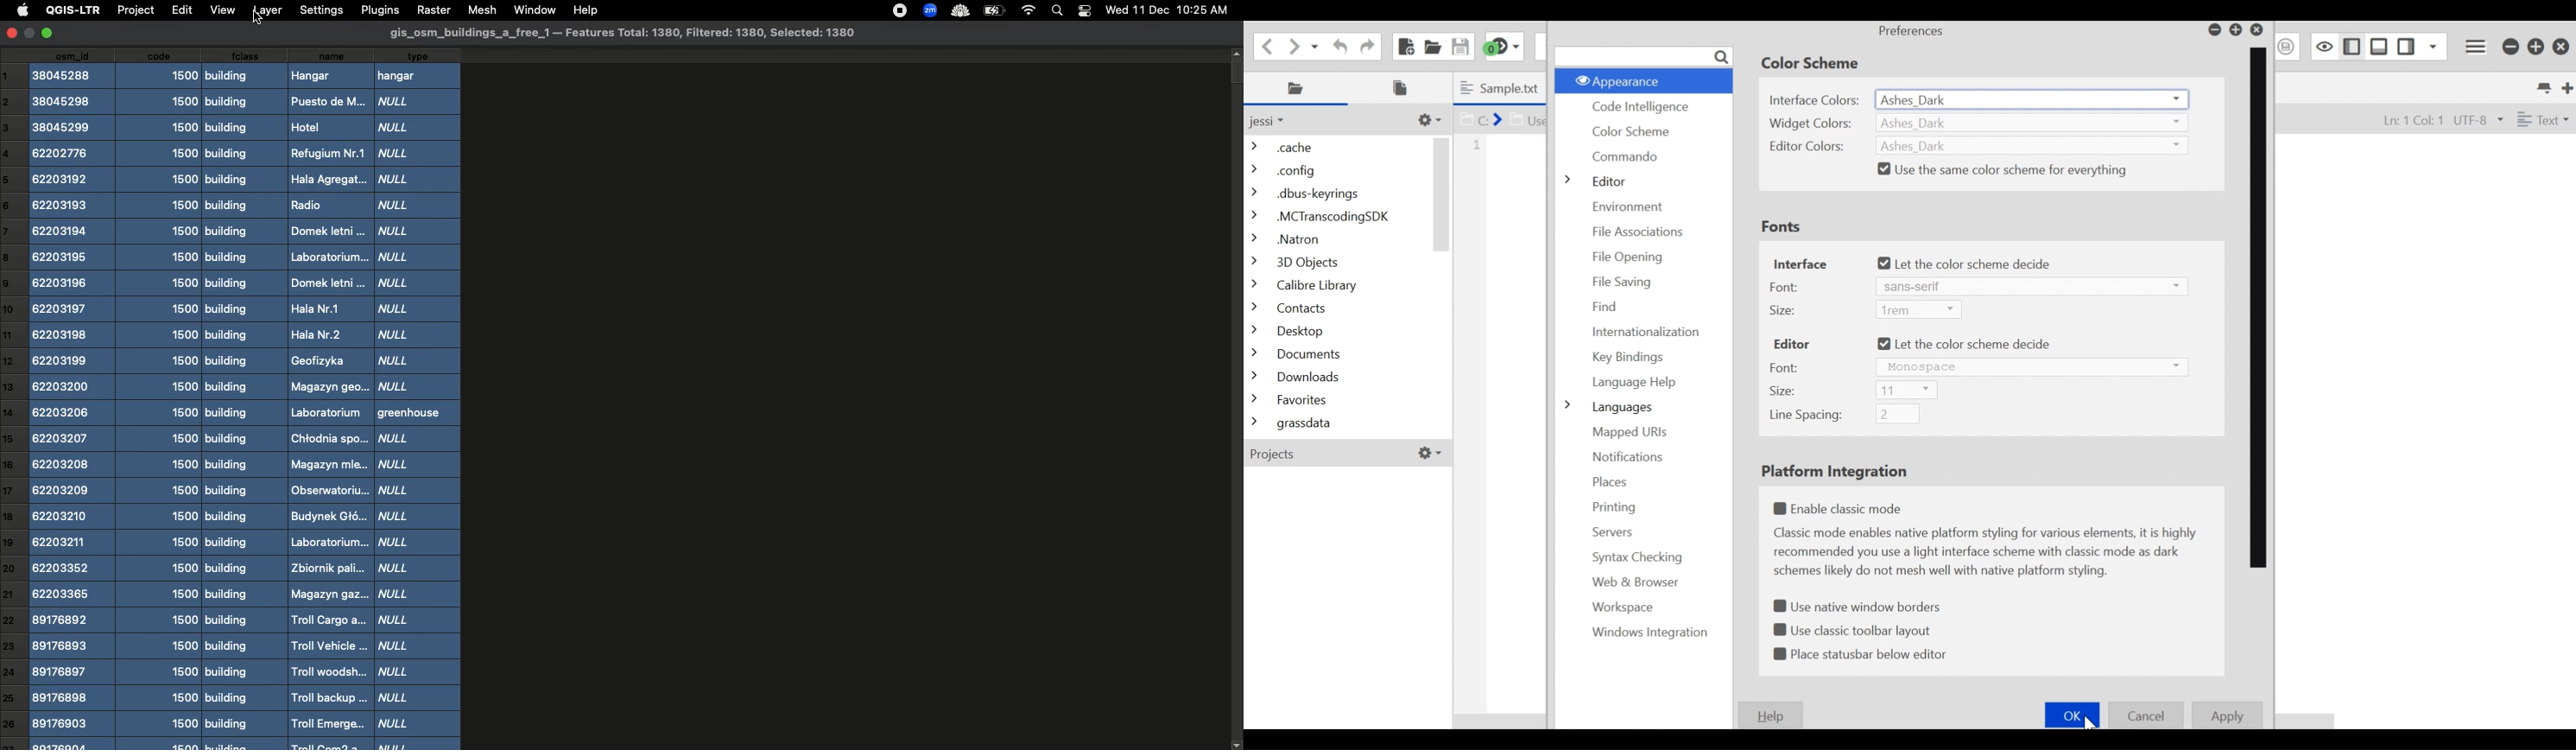 Image resolution: width=2576 pixels, height=756 pixels. What do you see at coordinates (1607, 306) in the screenshot?
I see `Find` at bounding box center [1607, 306].